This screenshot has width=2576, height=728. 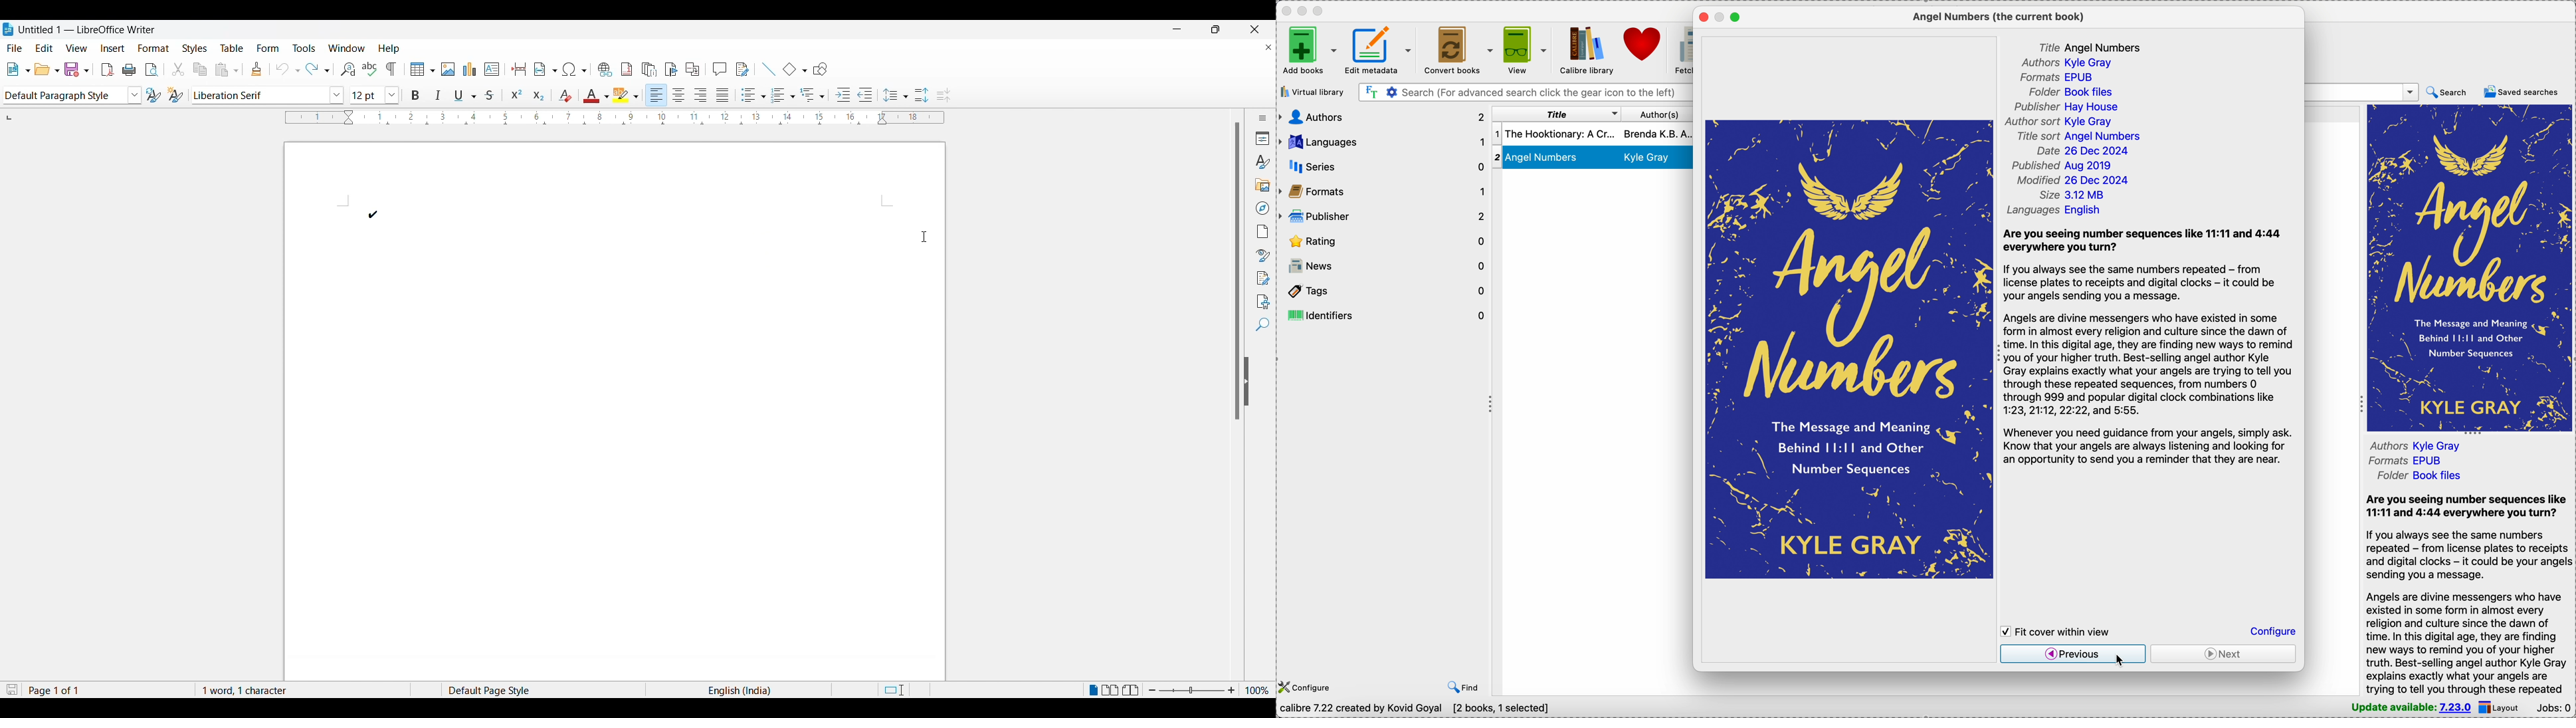 What do you see at coordinates (680, 94) in the screenshot?
I see `align center` at bounding box center [680, 94].